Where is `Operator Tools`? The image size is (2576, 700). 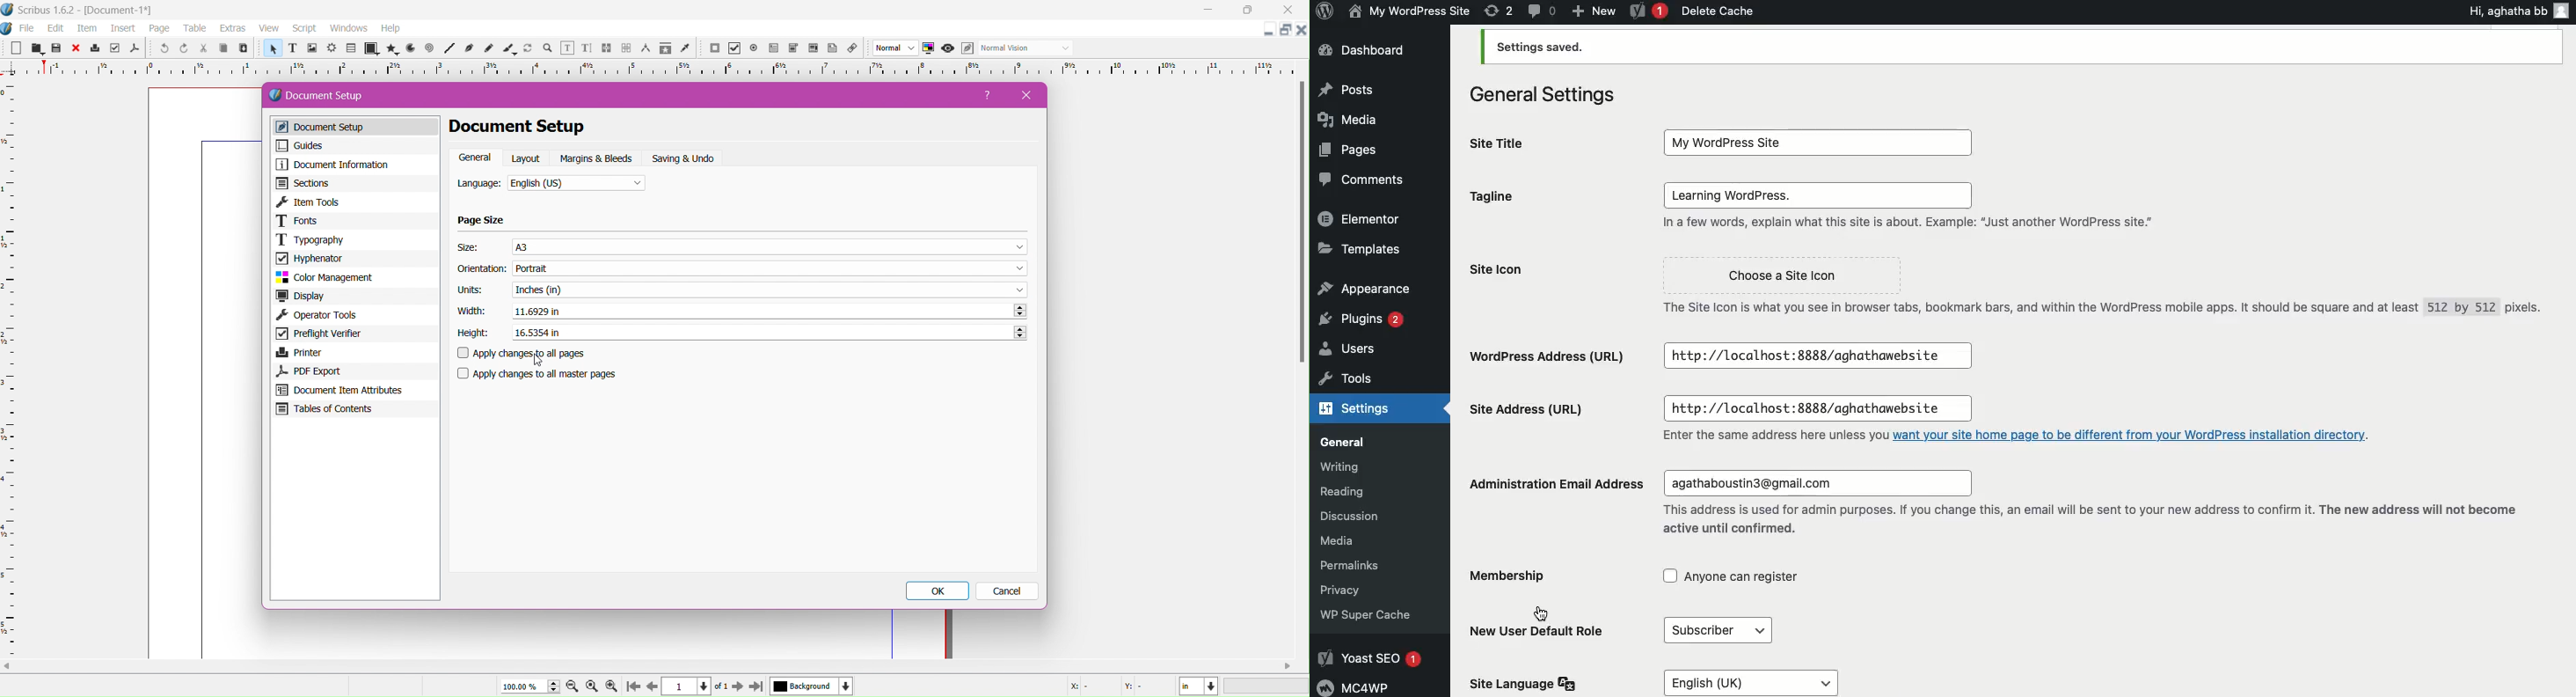 Operator Tools is located at coordinates (356, 316).